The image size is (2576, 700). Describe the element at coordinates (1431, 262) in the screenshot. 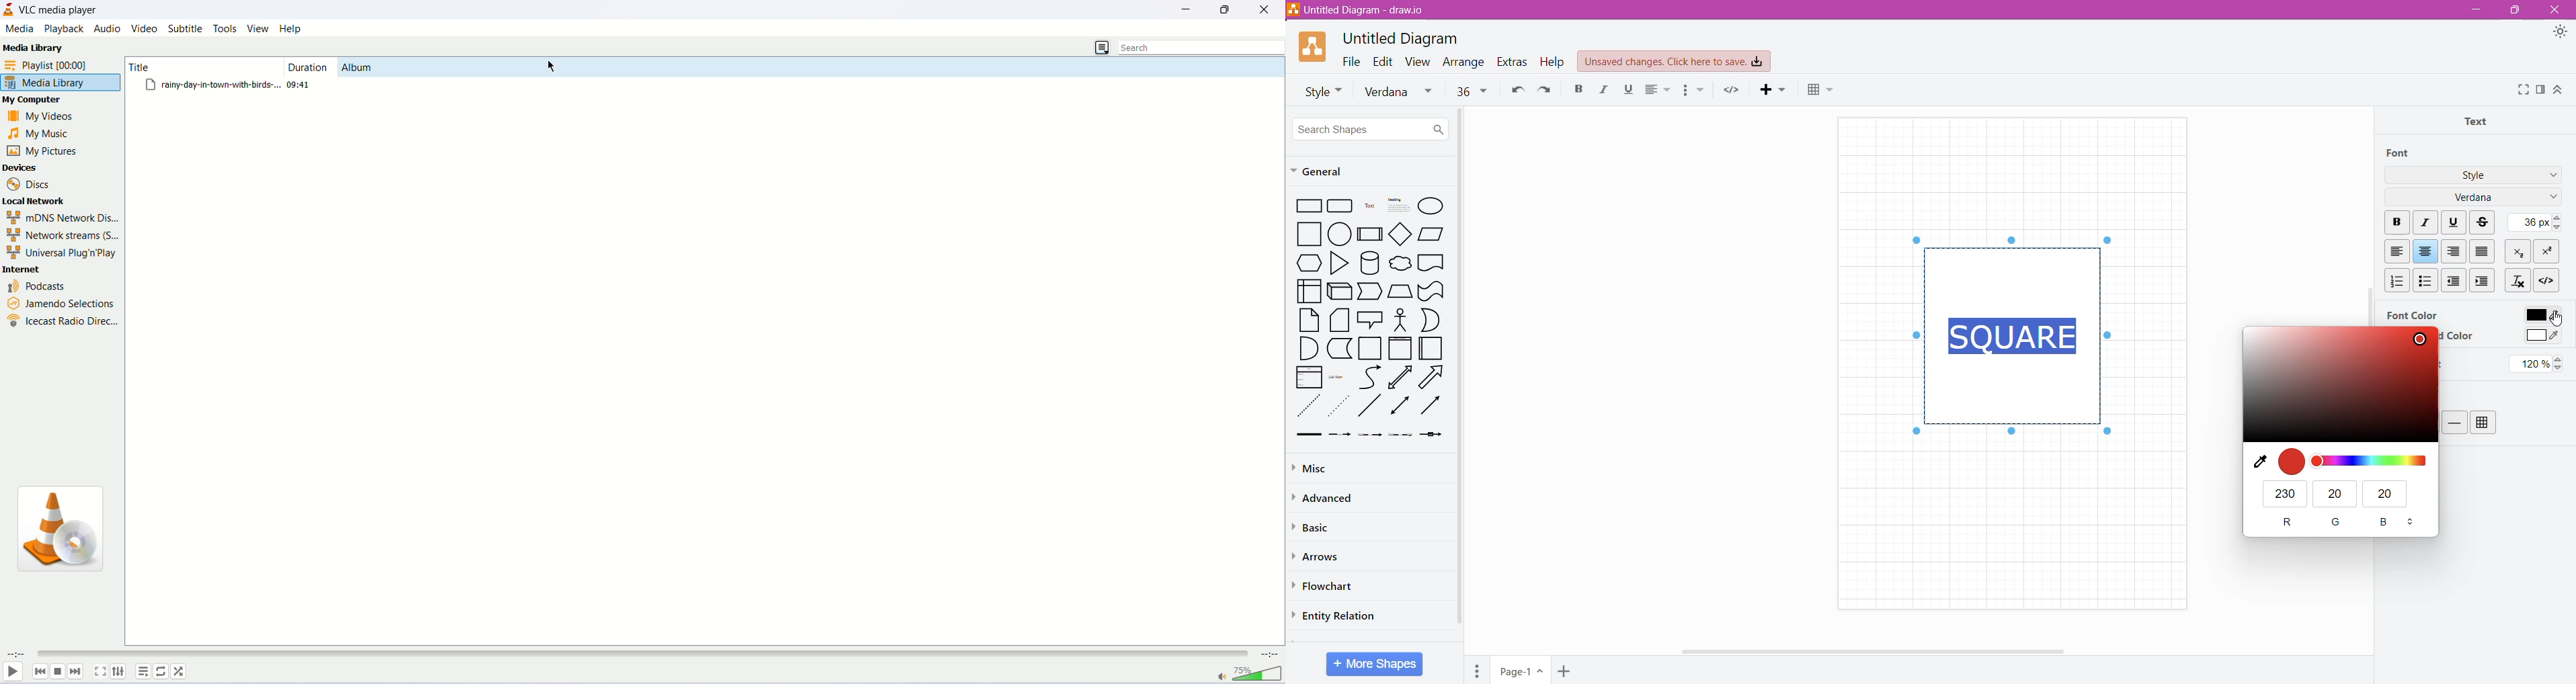

I see `document` at that location.